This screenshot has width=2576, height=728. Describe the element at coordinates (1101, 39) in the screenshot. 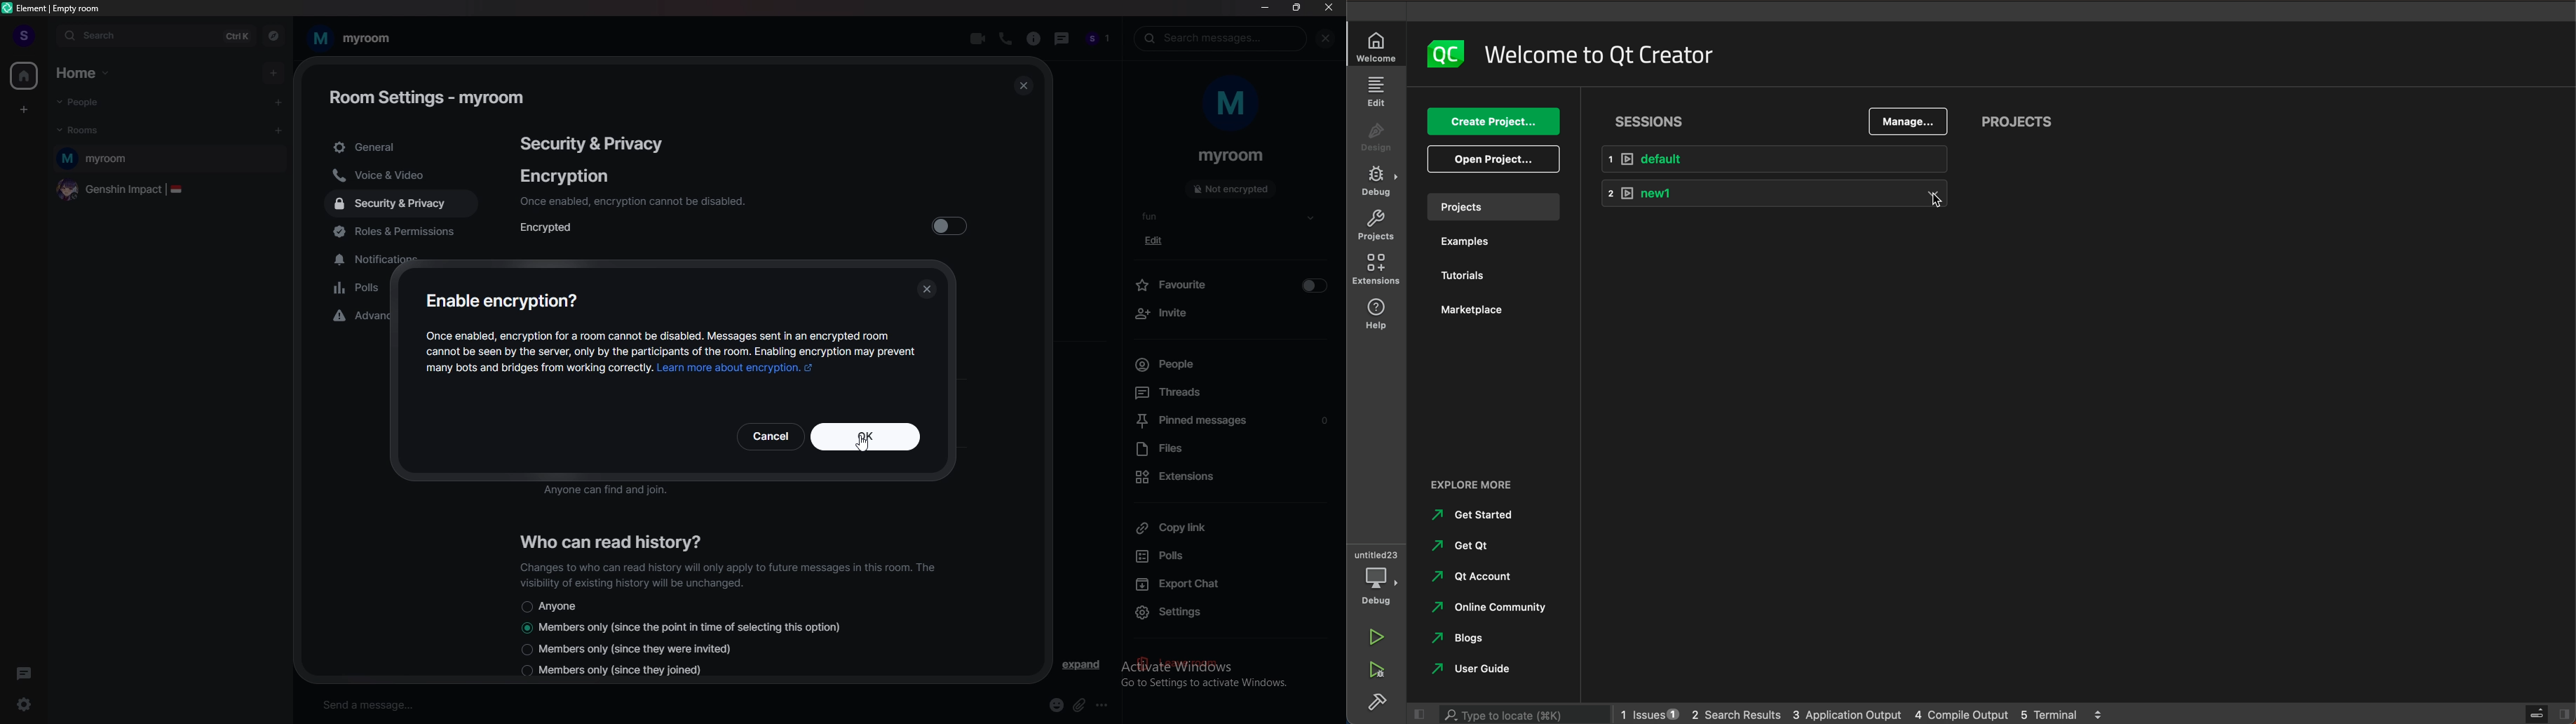

I see `people` at that location.